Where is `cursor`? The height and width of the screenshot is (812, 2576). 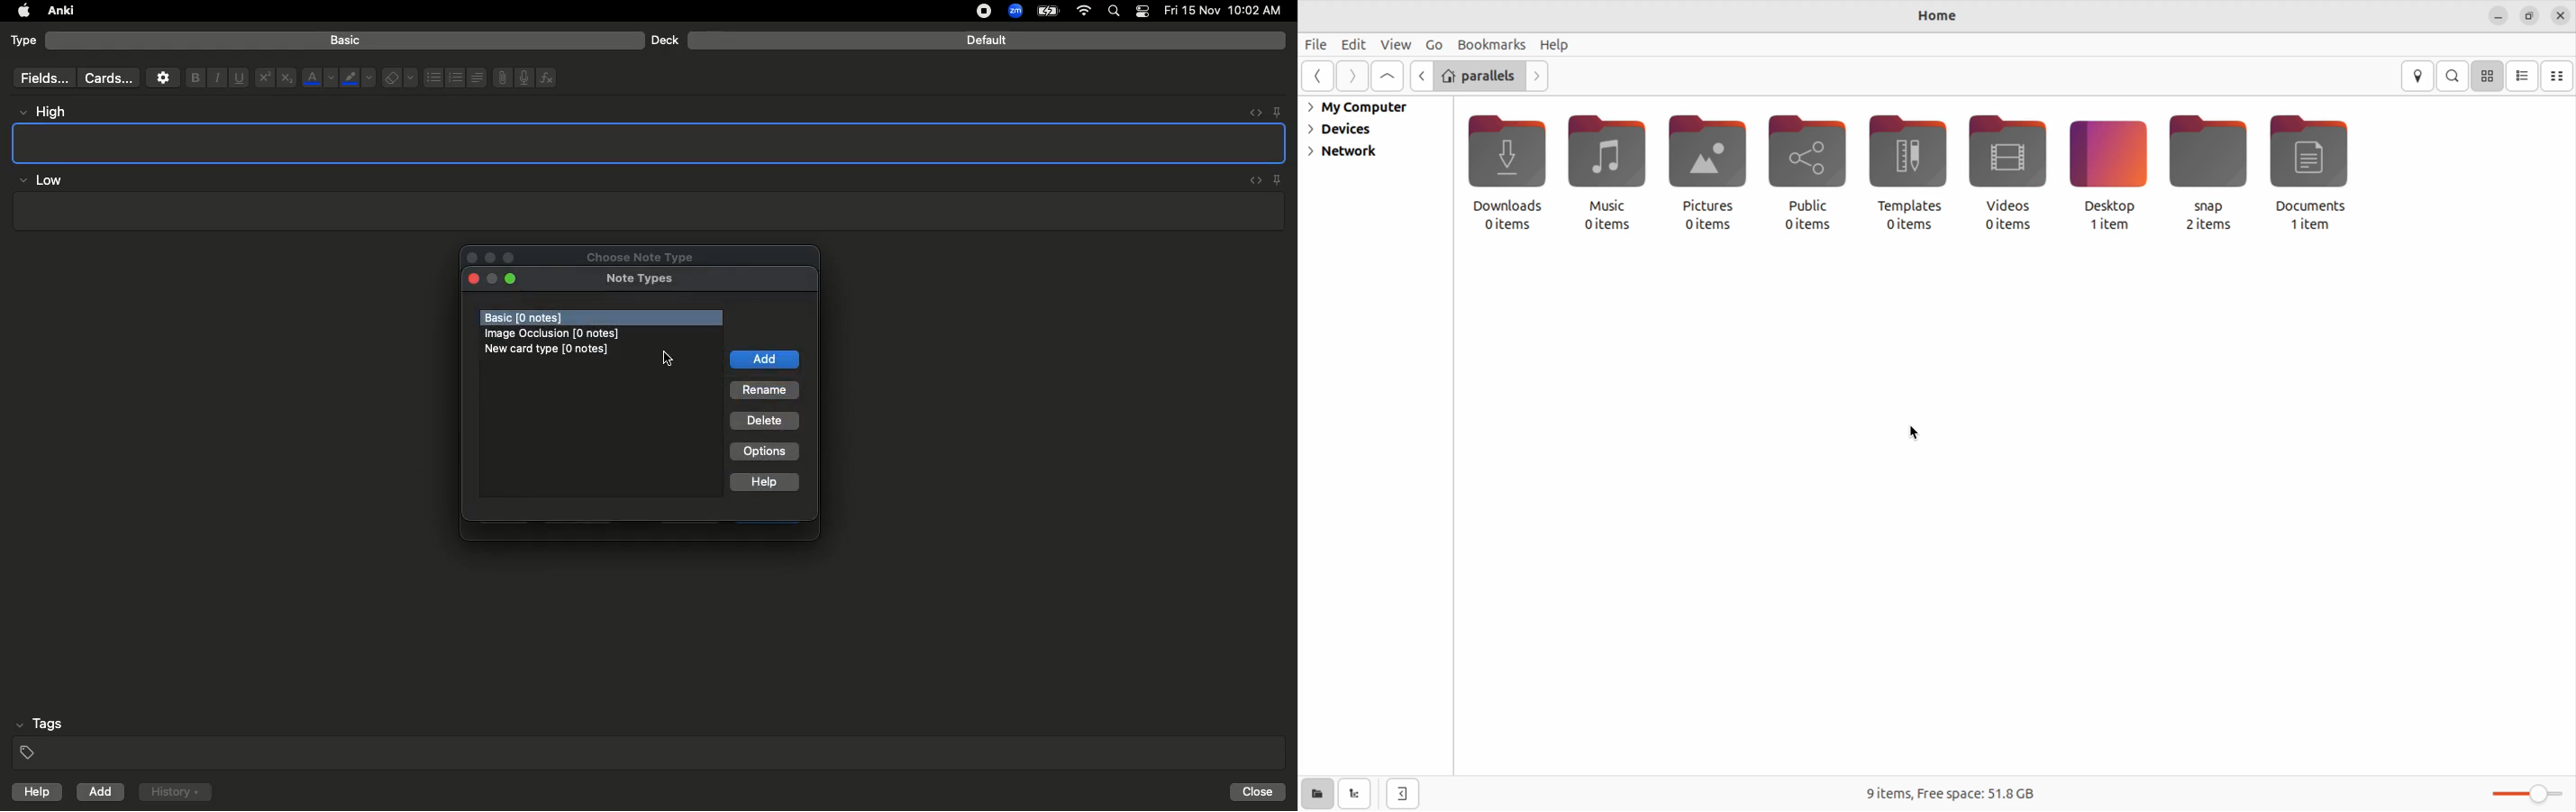 cursor is located at coordinates (1915, 432).